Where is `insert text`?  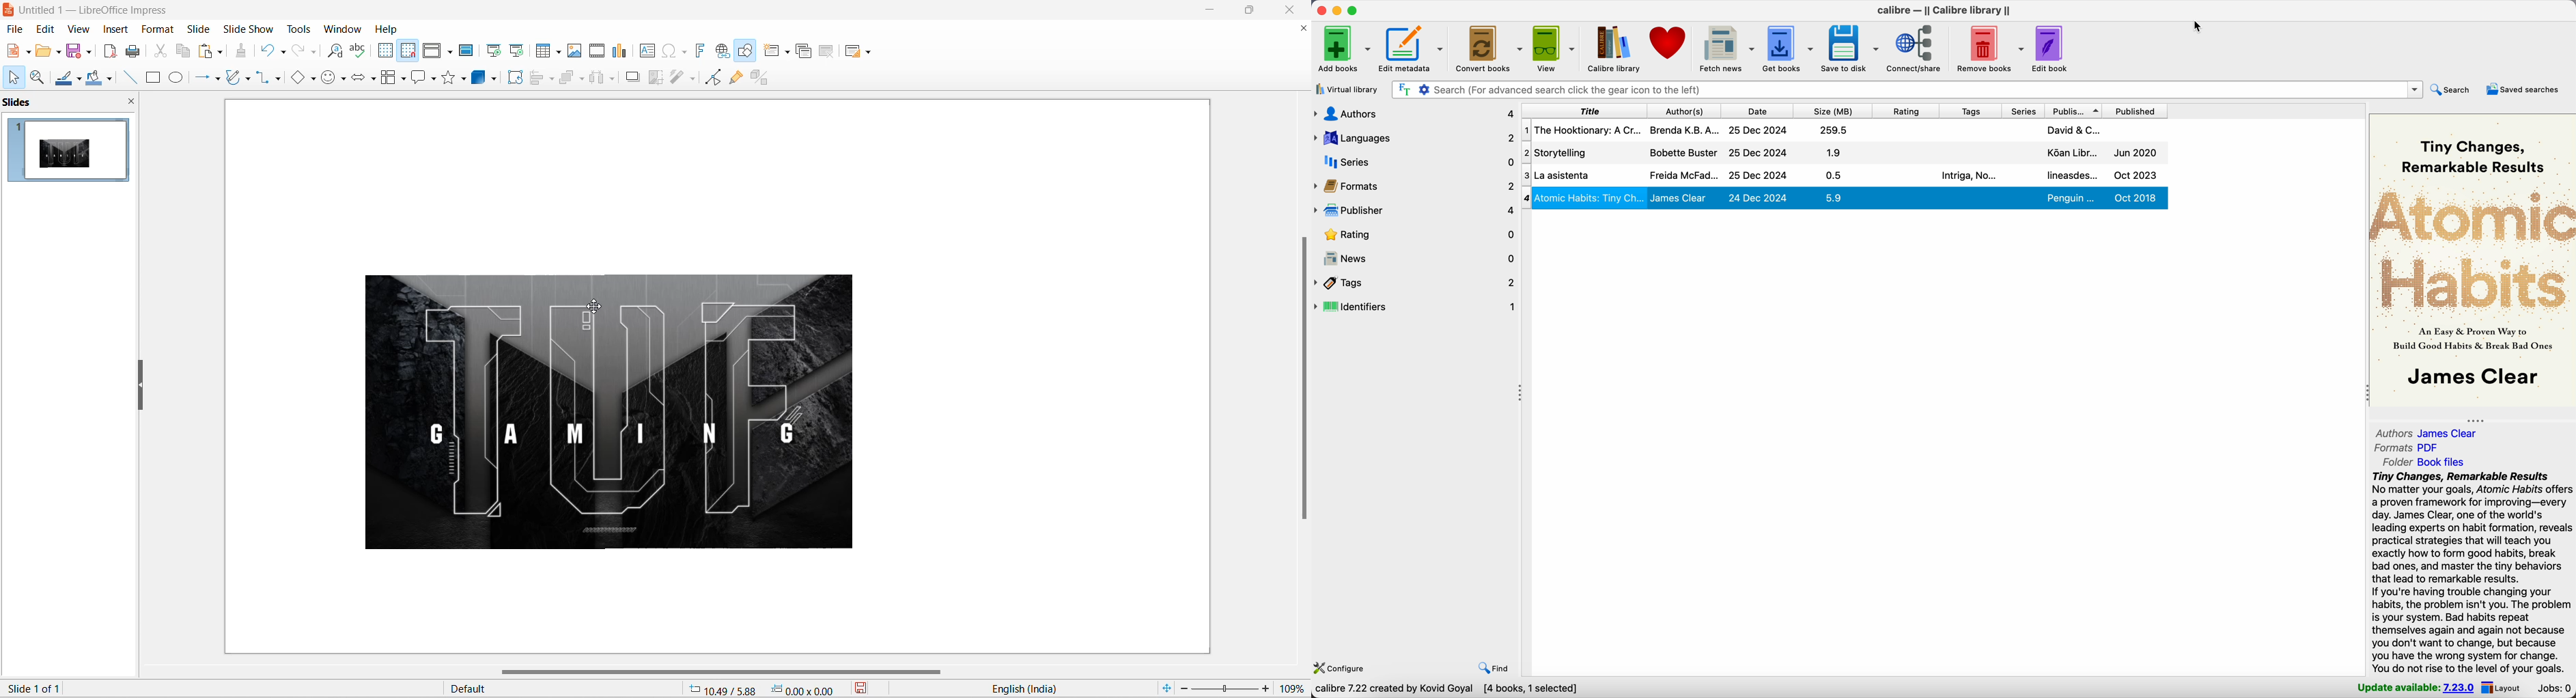 insert text is located at coordinates (645, 51).